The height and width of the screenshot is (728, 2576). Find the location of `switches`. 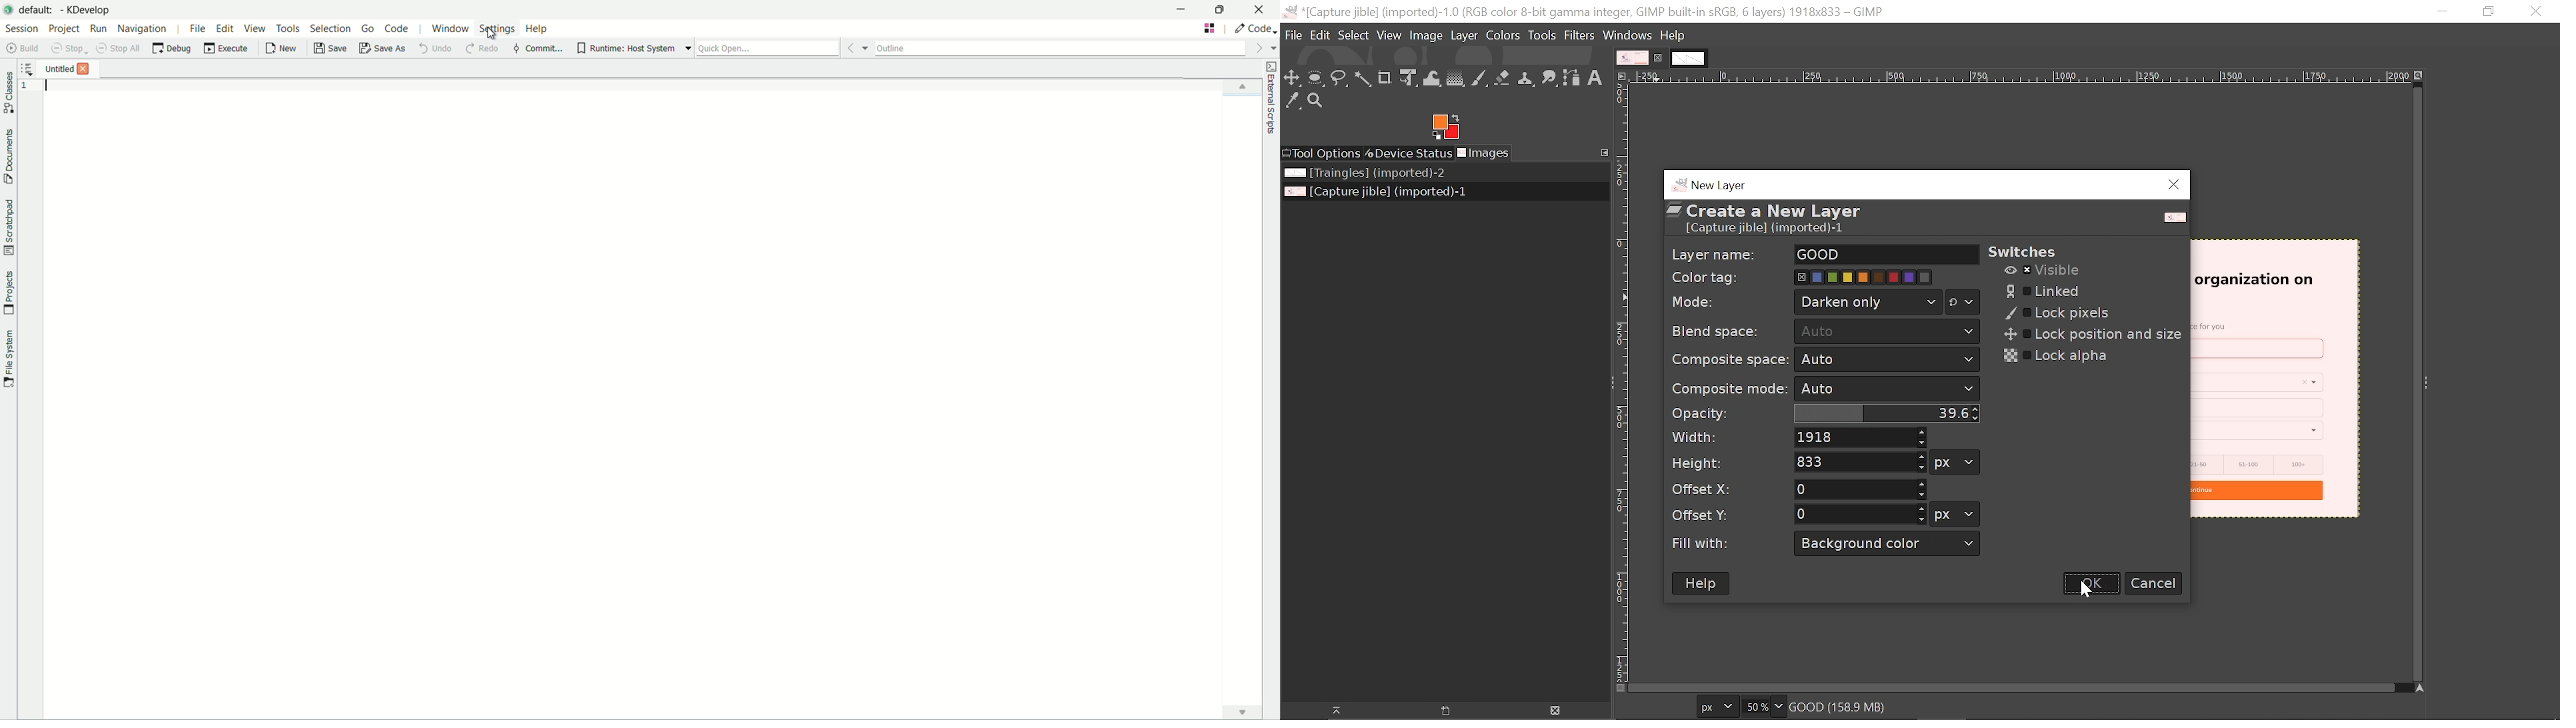

switches is located at coordinates (2032, 252).